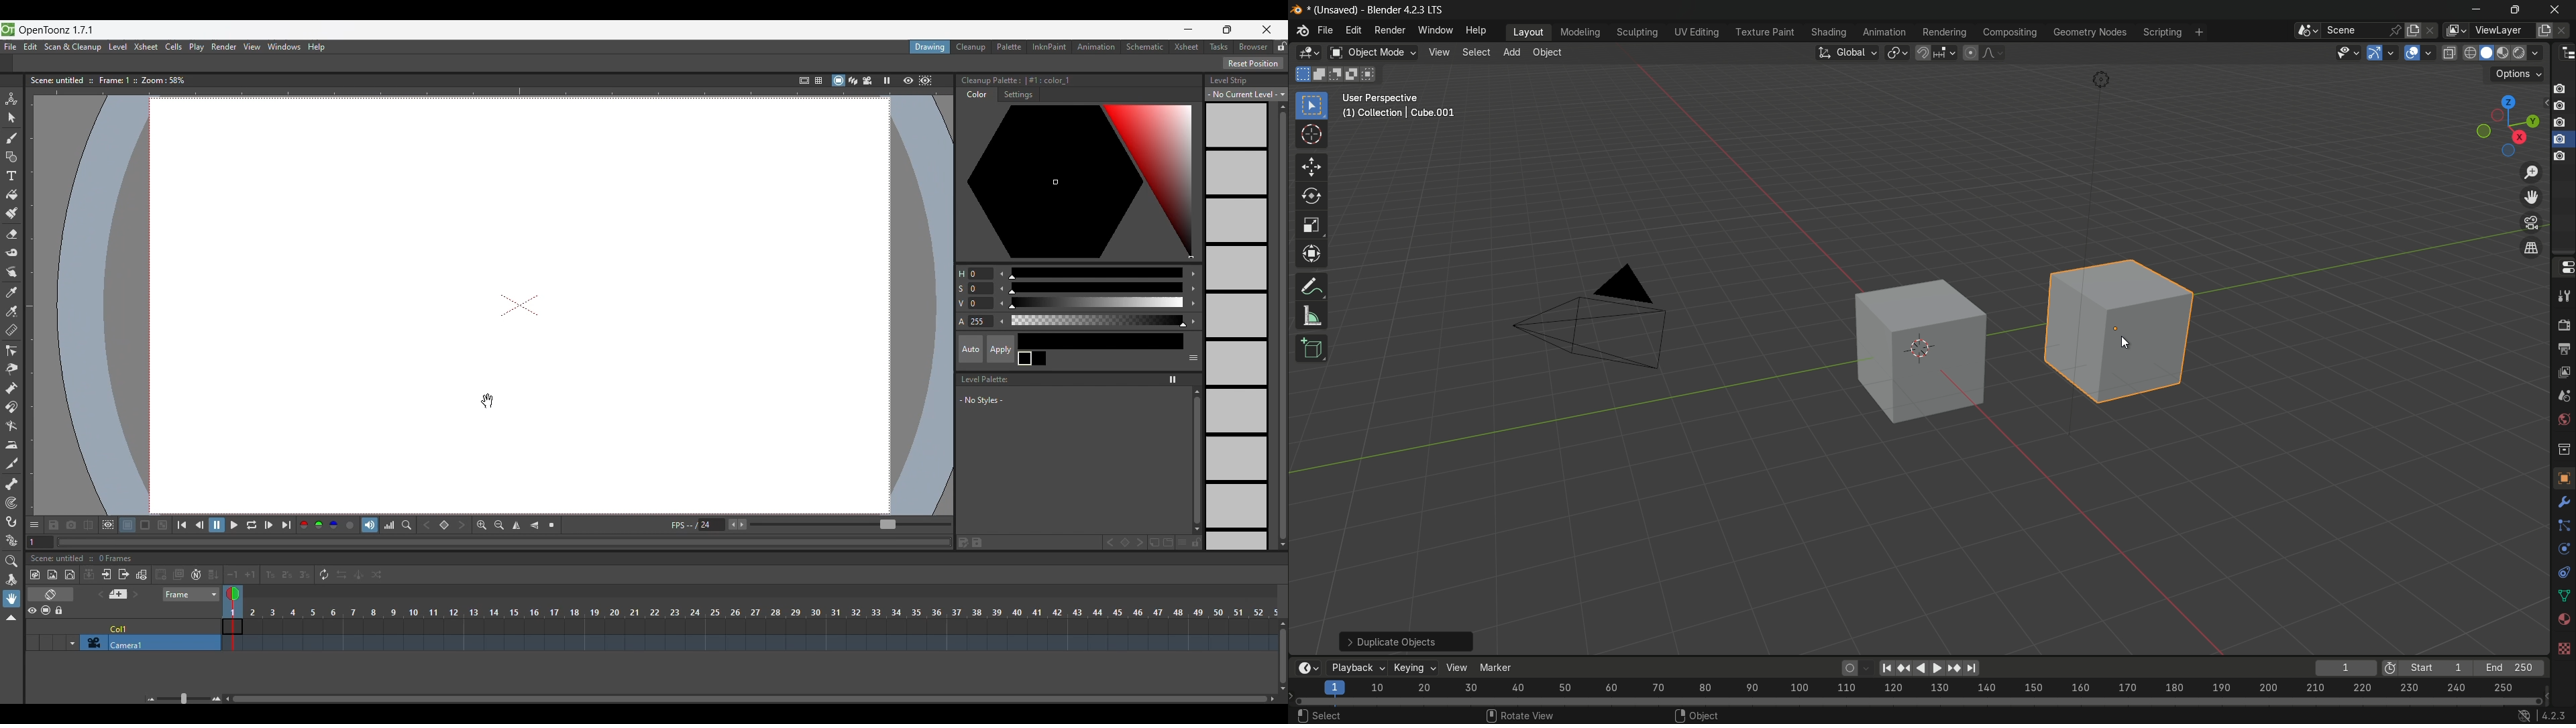 The image size is (2576, 728). What do you see at coordinates (2563, 499) in the screenshot?
I see `modifier` at bounding box center [2563, 499].